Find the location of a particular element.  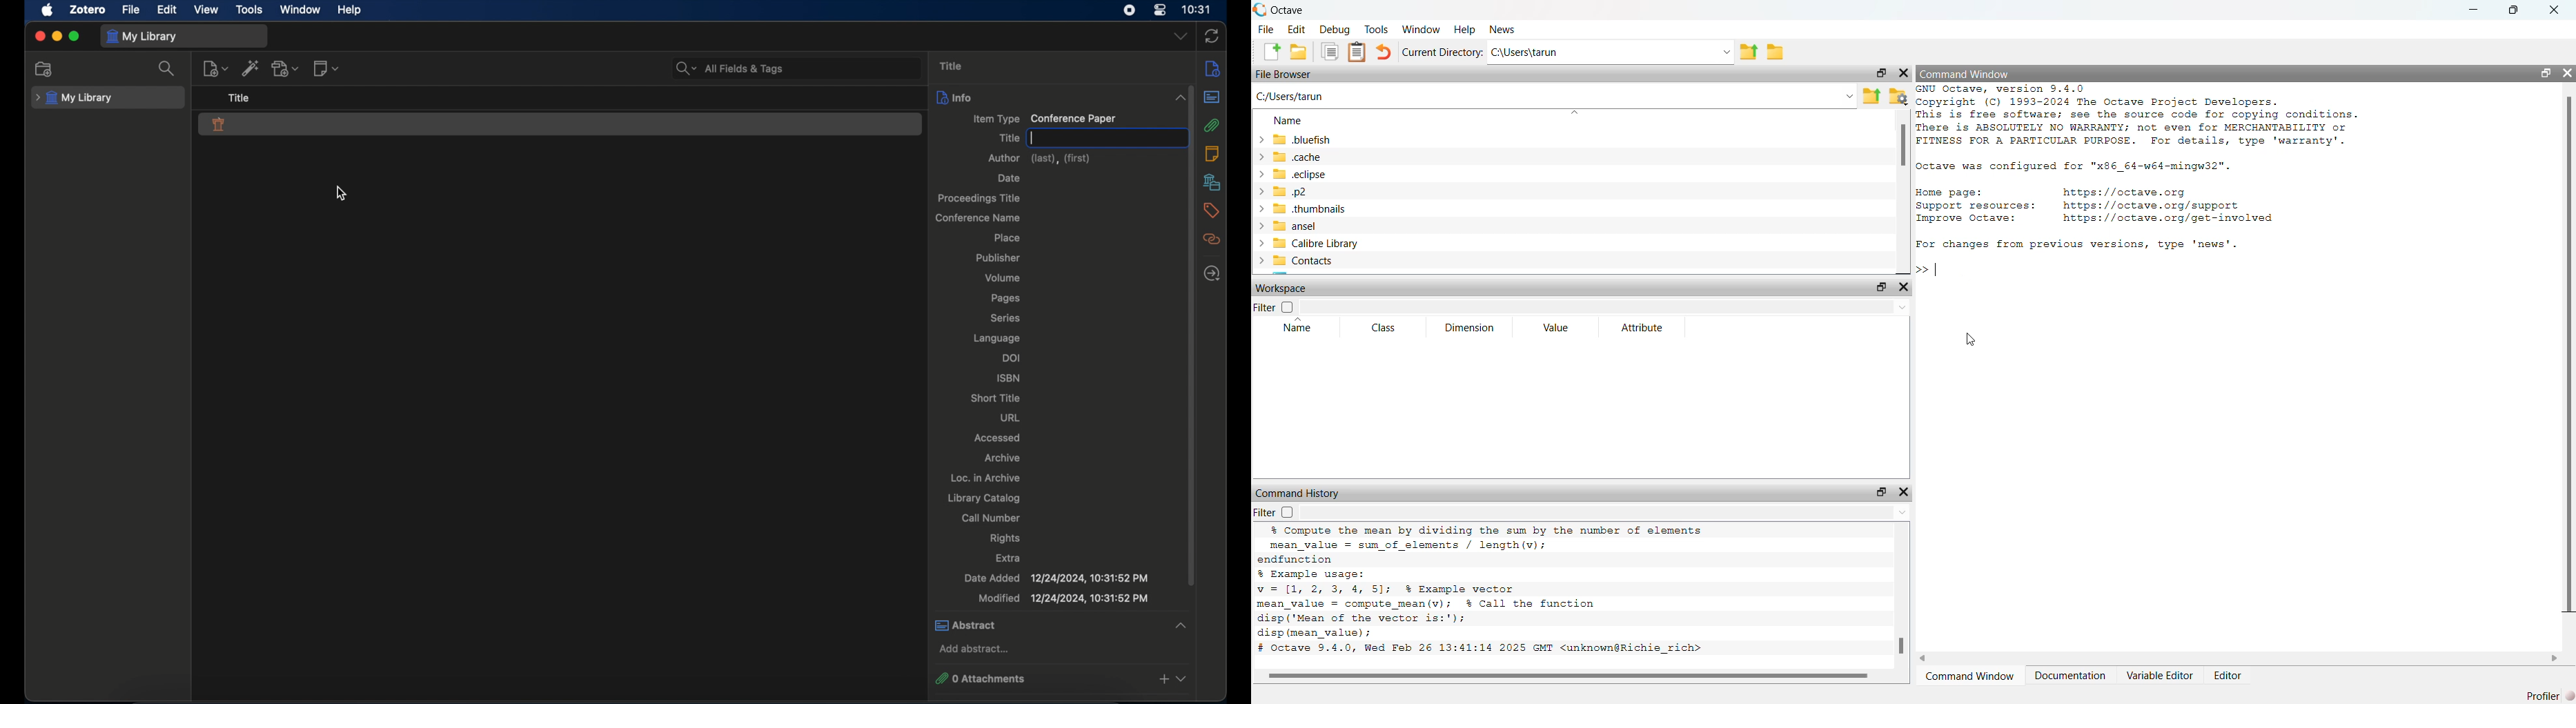

url is located at coordinates (1010, 417).